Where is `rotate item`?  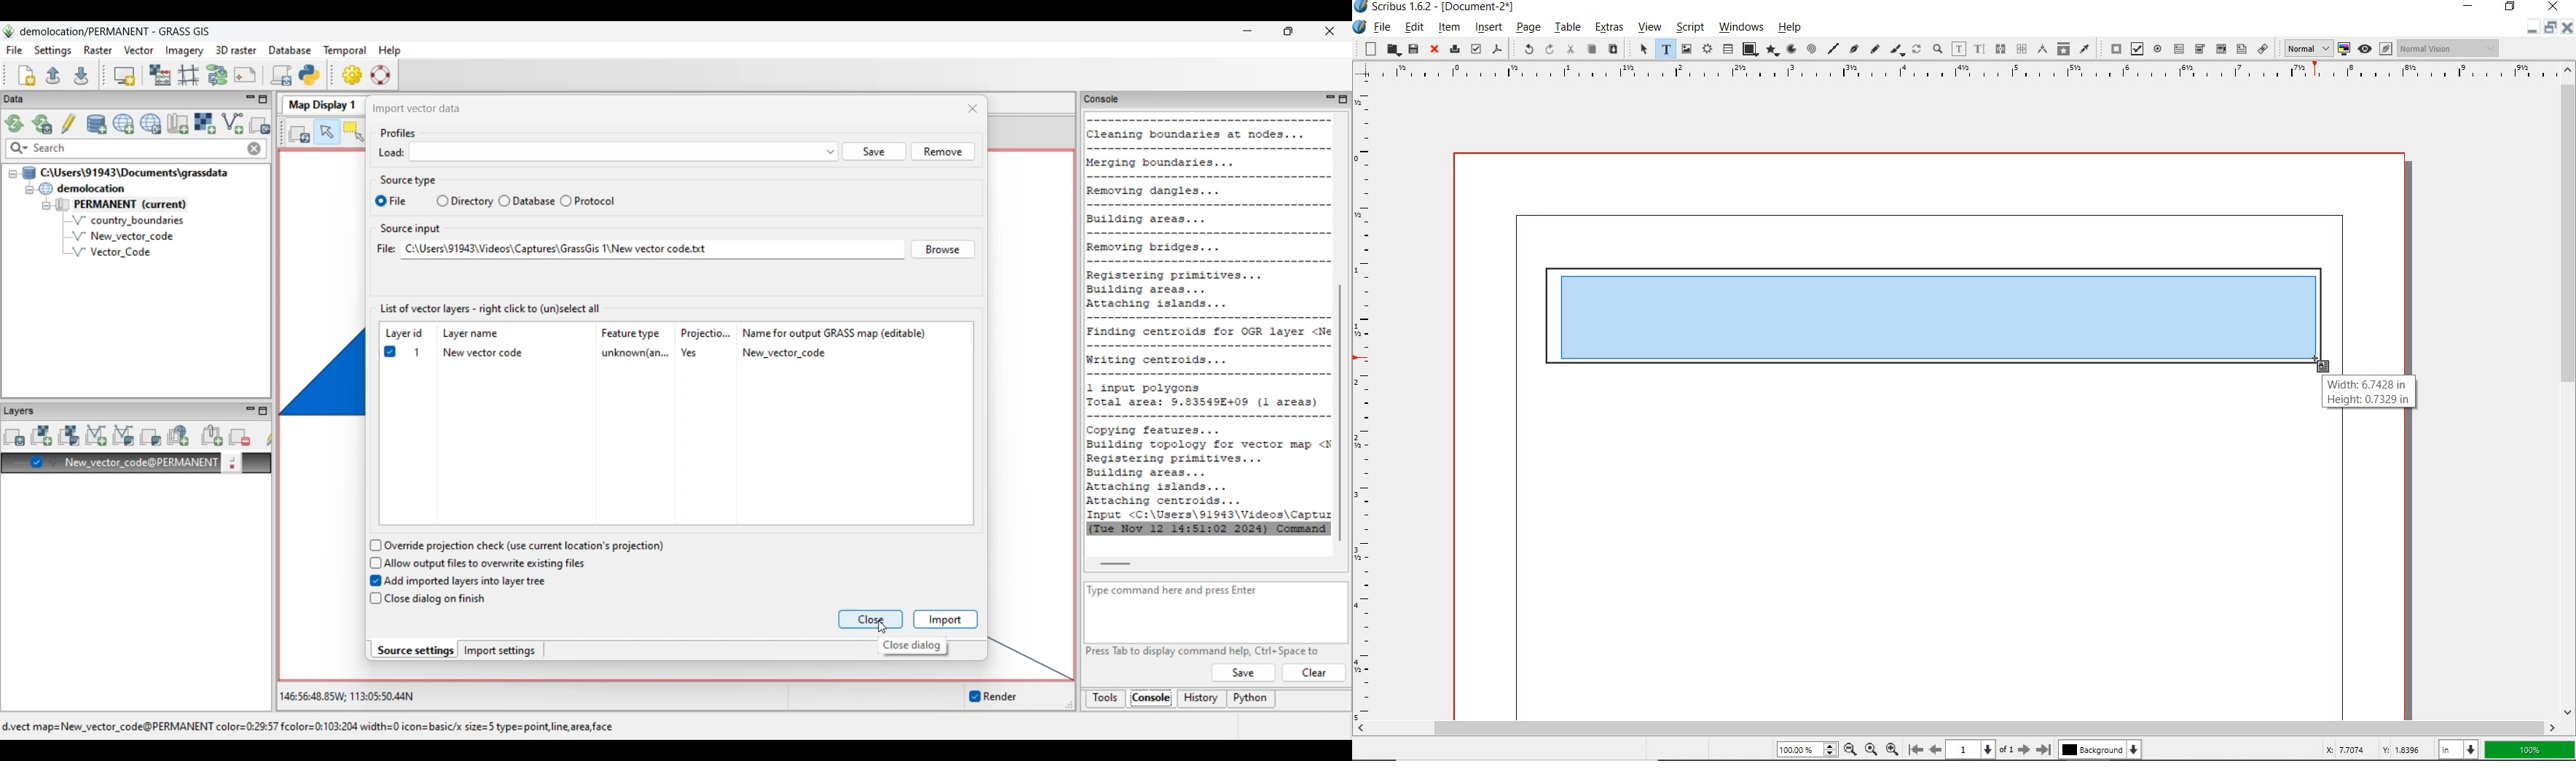 rotate item is located at coordinates (1916, 48).